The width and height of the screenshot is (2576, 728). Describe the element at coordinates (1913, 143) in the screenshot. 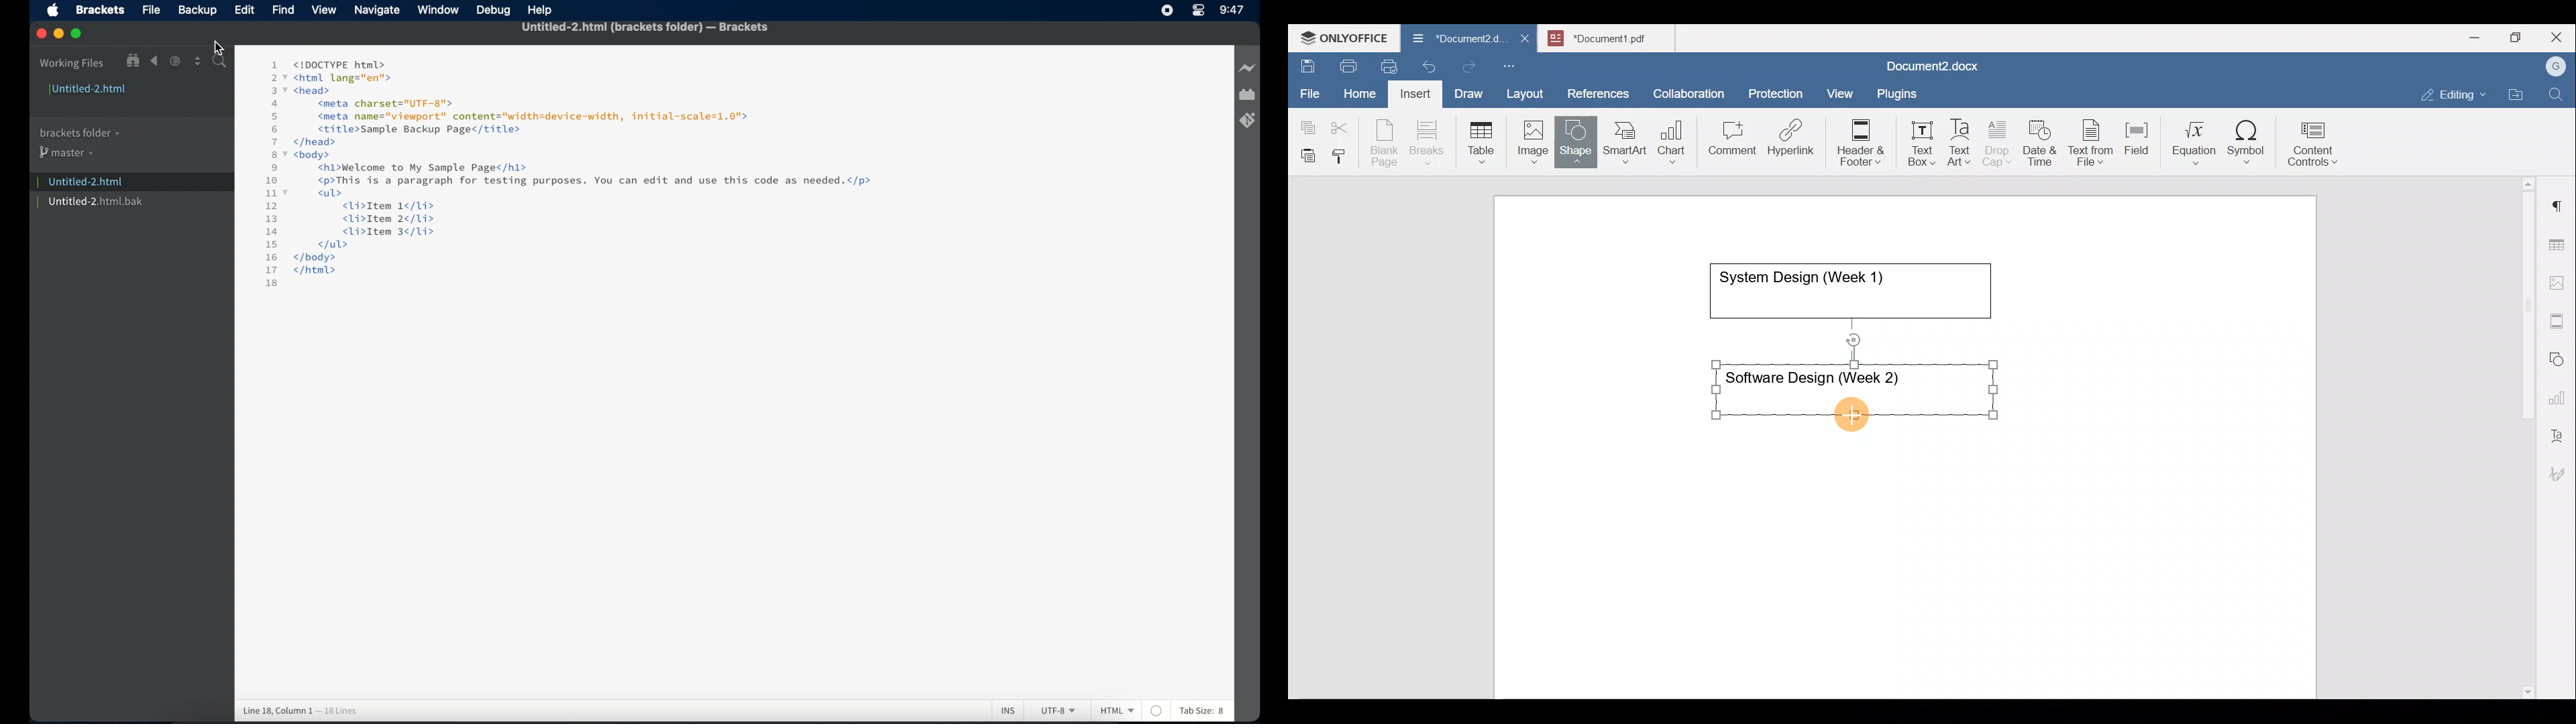

I see `Text box` at that location.